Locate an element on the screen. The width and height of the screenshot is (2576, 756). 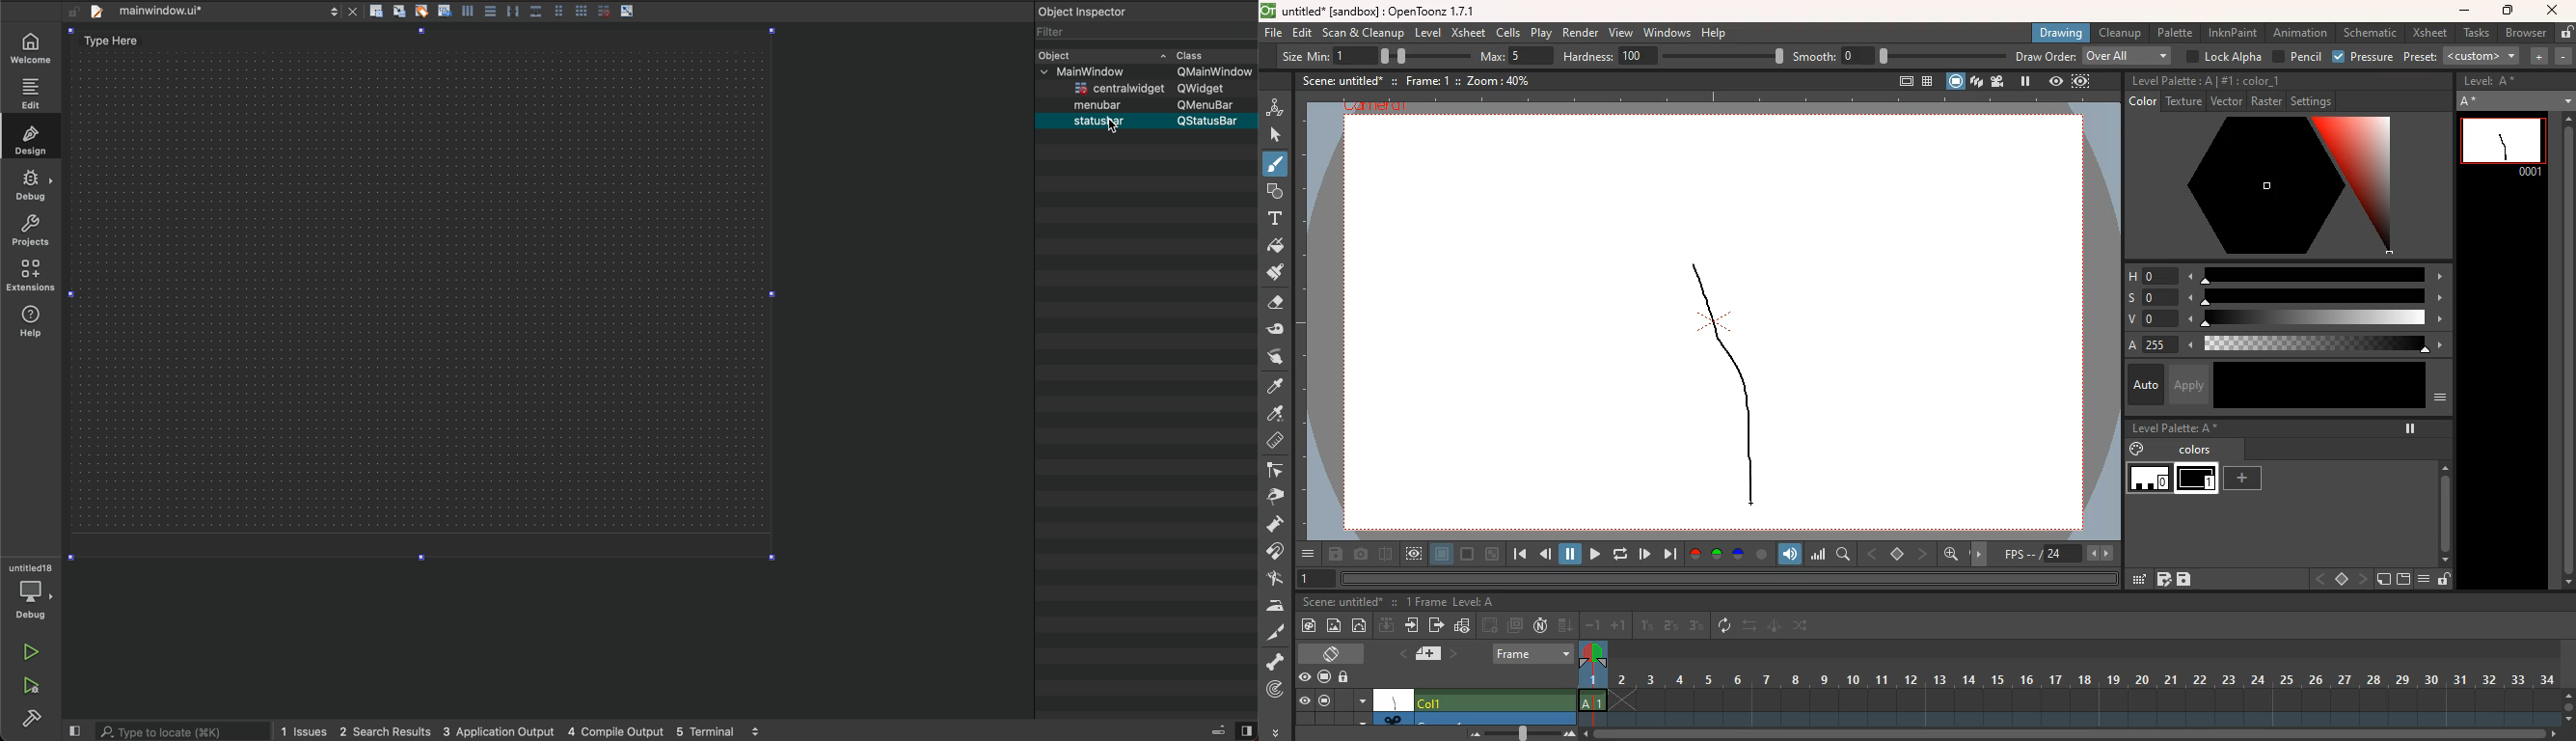
preset: is located at coordinates (2463, 56).